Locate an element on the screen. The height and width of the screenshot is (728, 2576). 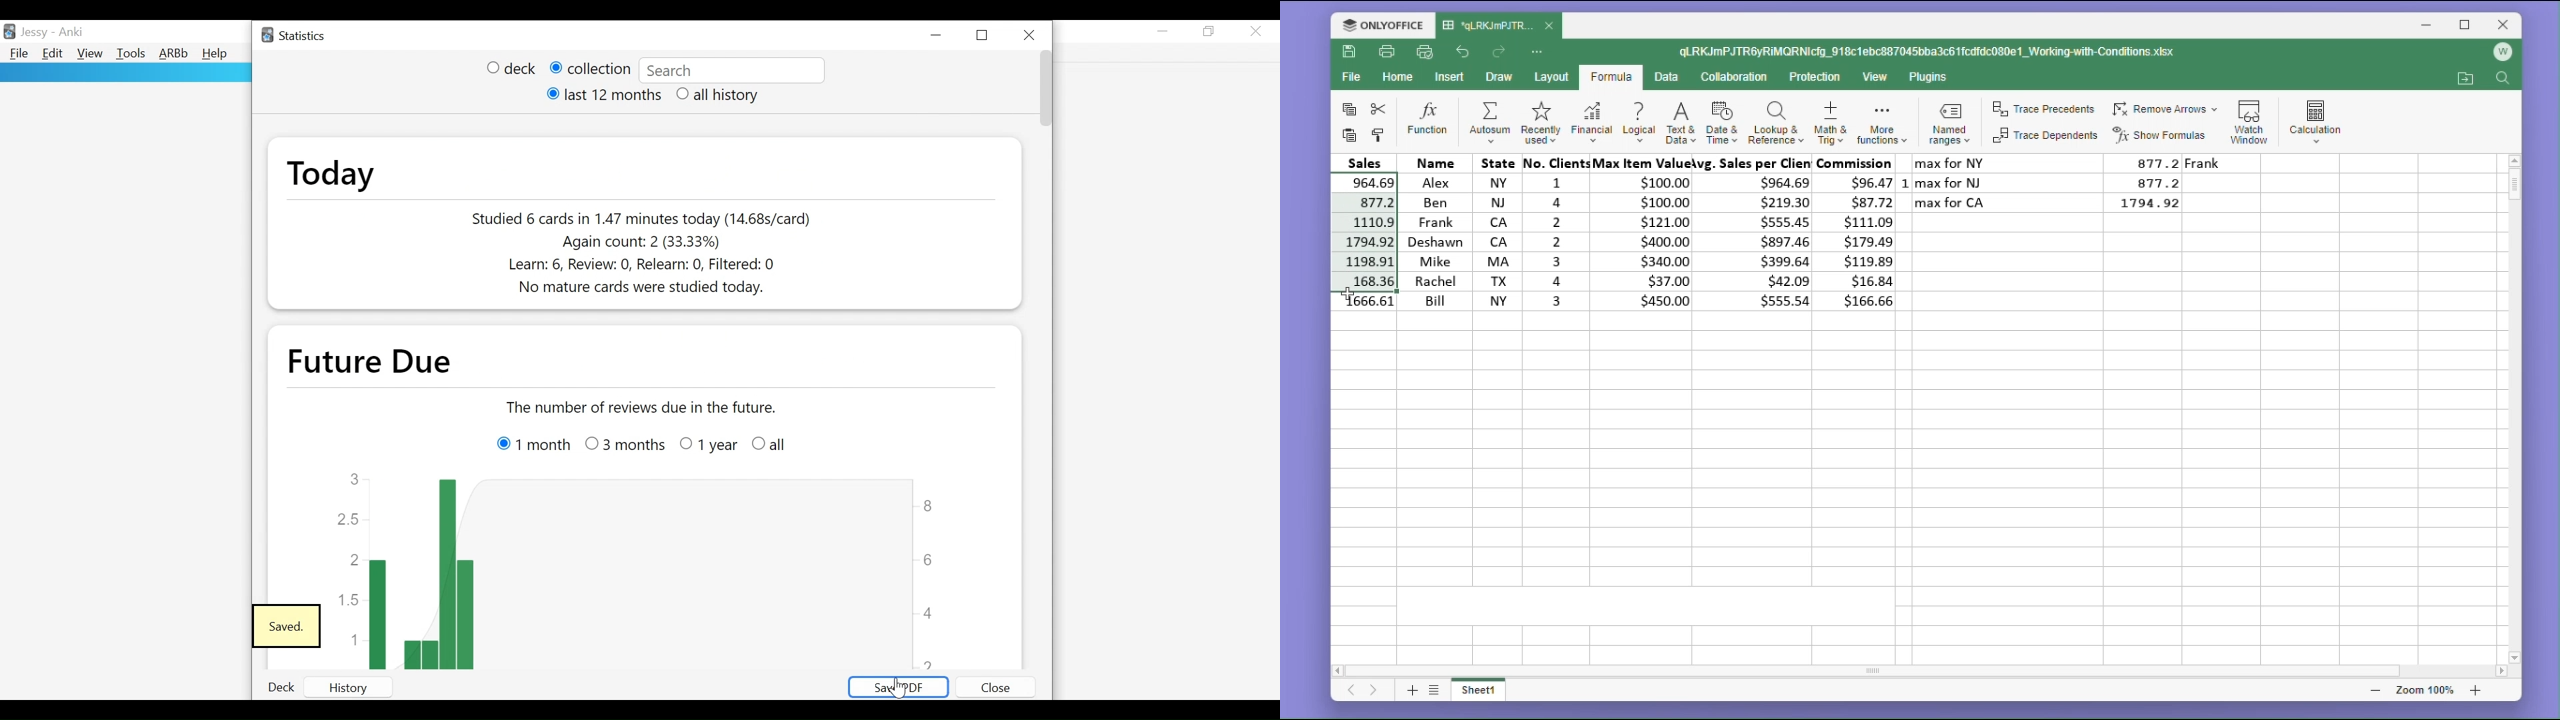
formula is located at coordinates (1610, 78).